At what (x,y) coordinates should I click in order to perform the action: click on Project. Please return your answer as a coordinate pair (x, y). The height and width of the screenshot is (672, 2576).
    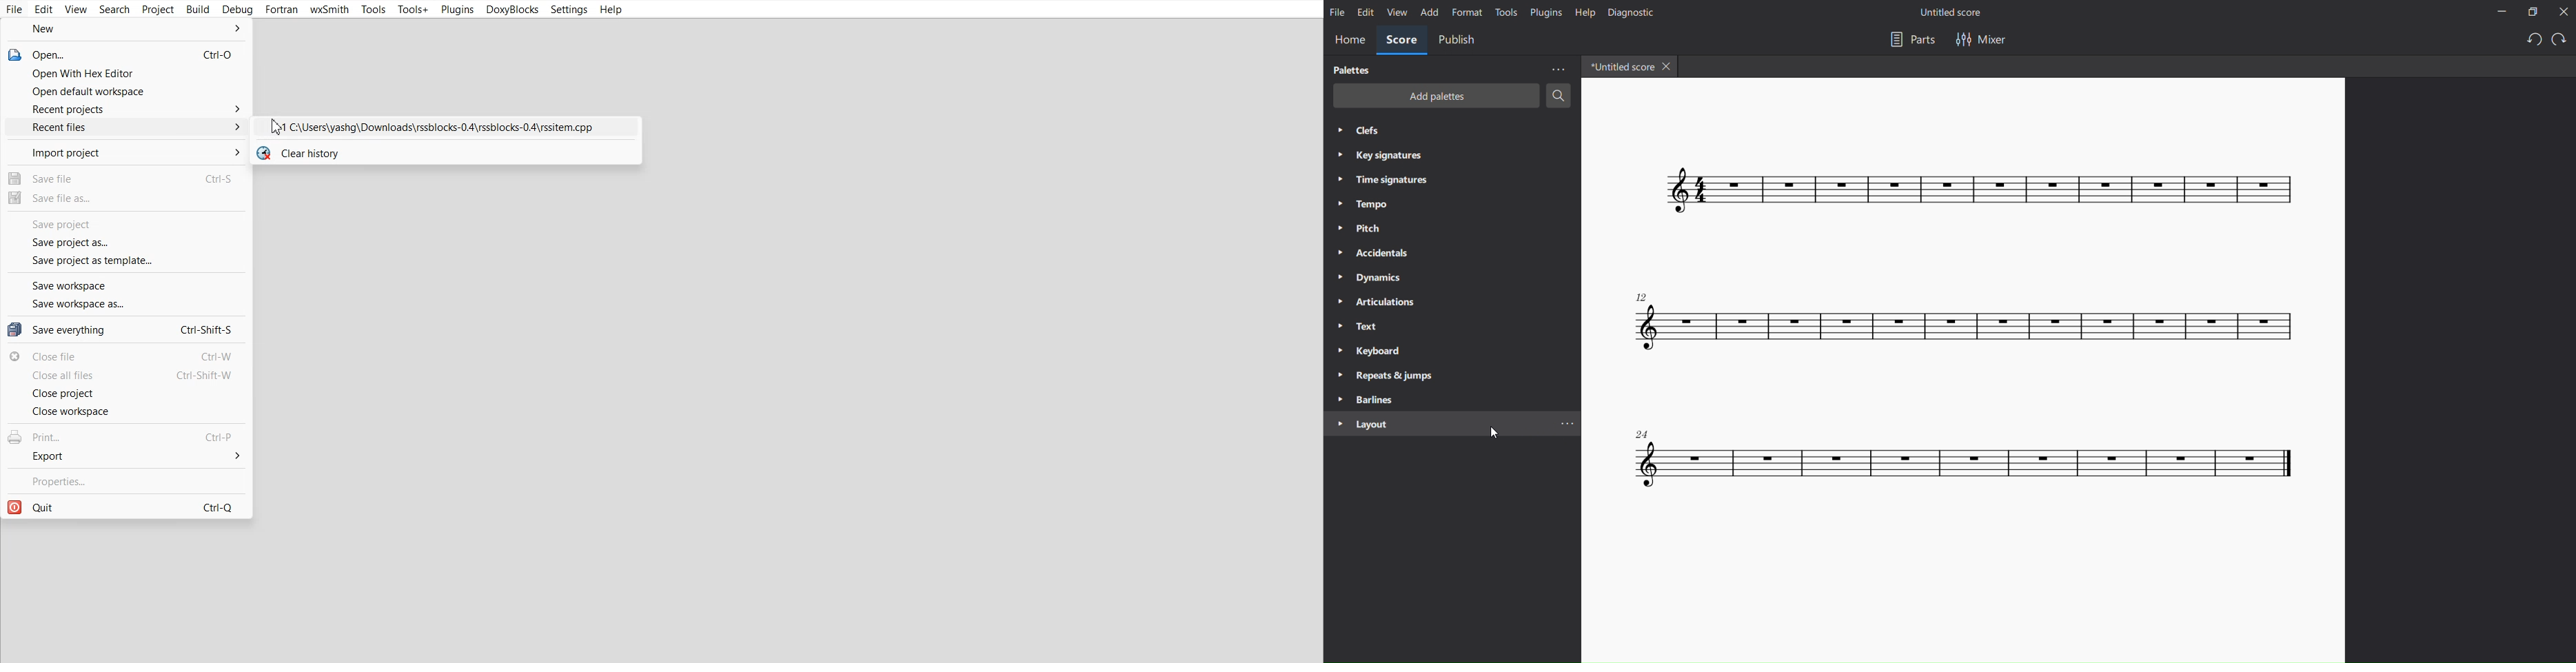
    Looking at the image, I should click on (158, 10).